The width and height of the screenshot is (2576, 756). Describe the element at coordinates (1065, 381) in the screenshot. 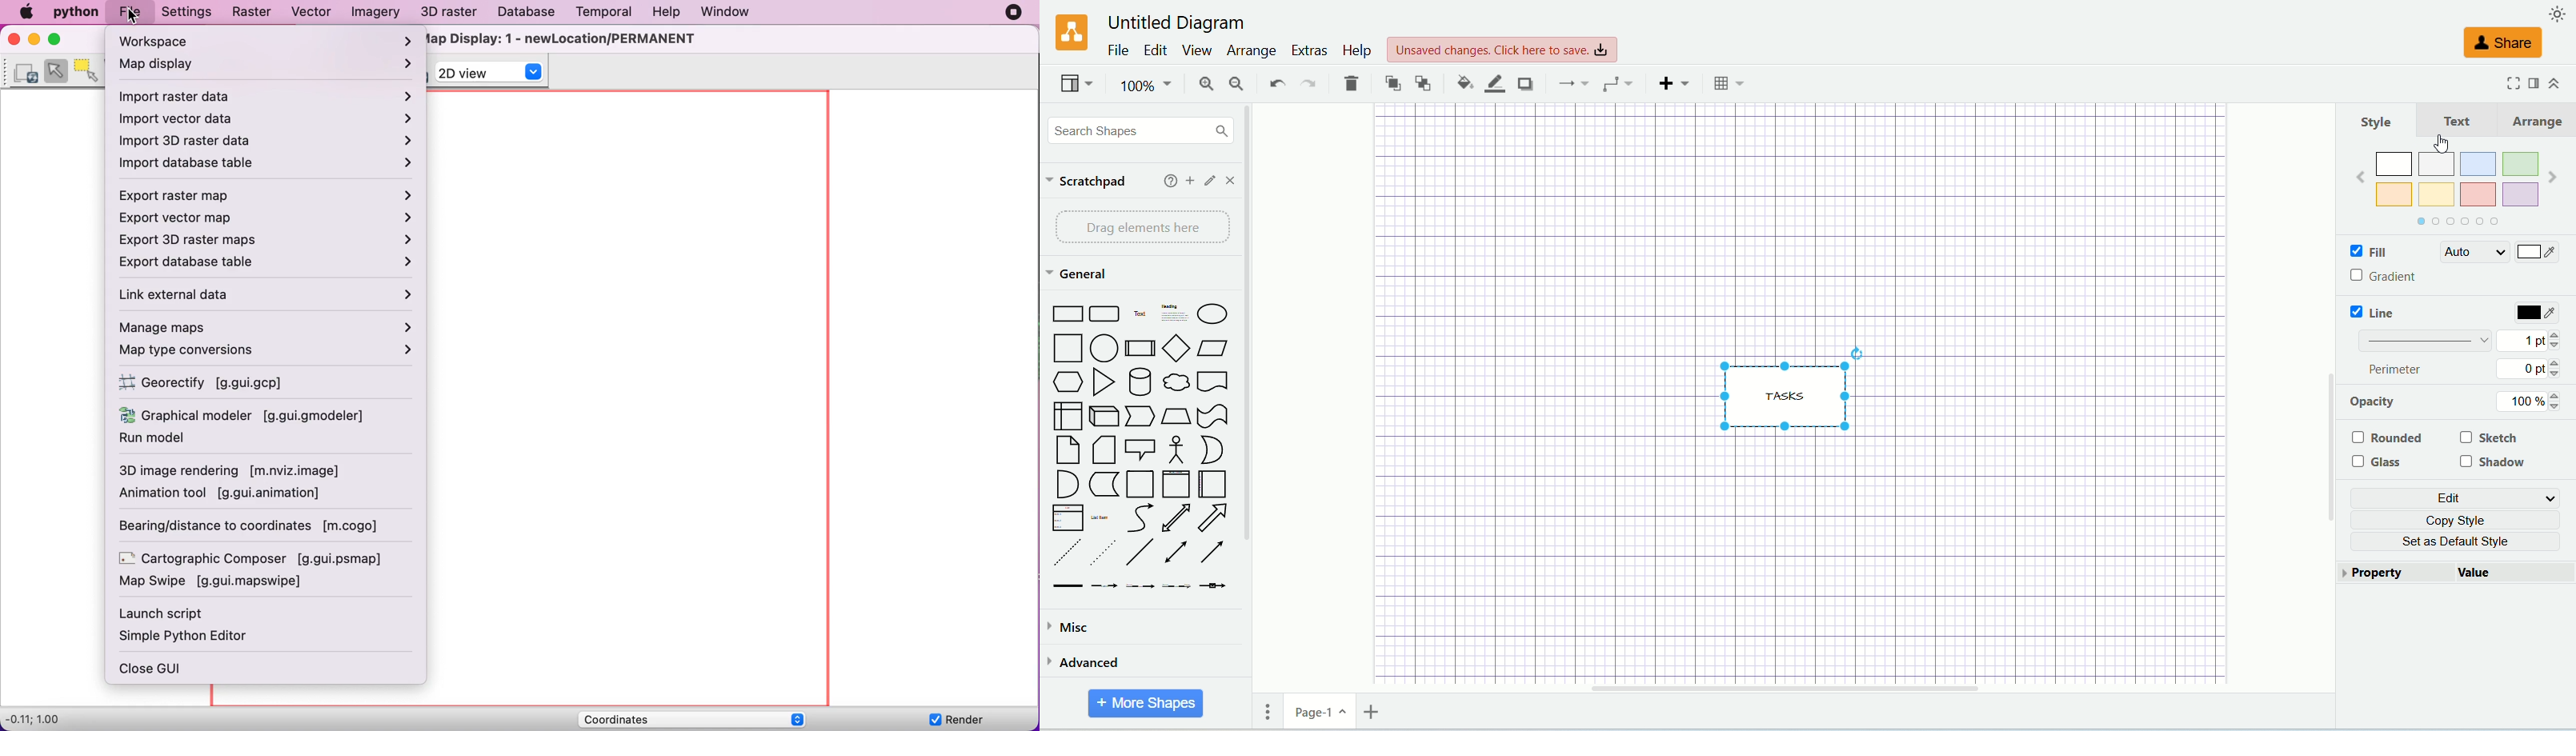

I see `Hexagon` at that location.